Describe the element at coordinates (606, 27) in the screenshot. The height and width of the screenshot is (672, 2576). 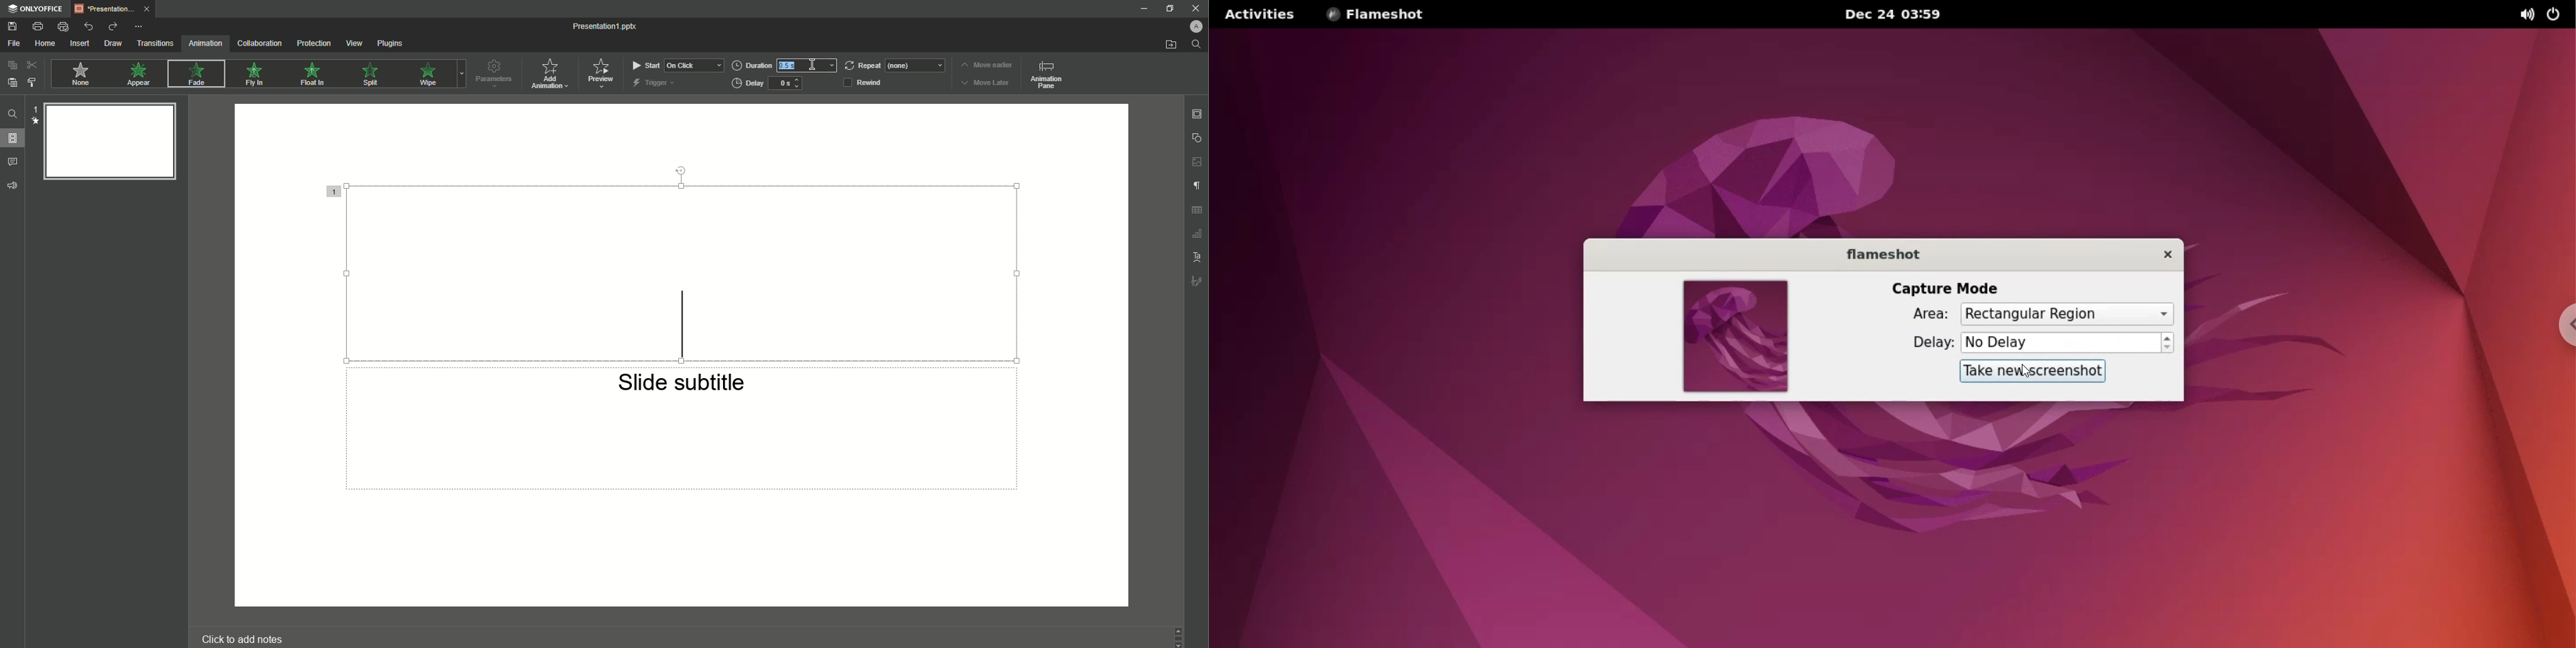
I see `Presentation 1` at that location.